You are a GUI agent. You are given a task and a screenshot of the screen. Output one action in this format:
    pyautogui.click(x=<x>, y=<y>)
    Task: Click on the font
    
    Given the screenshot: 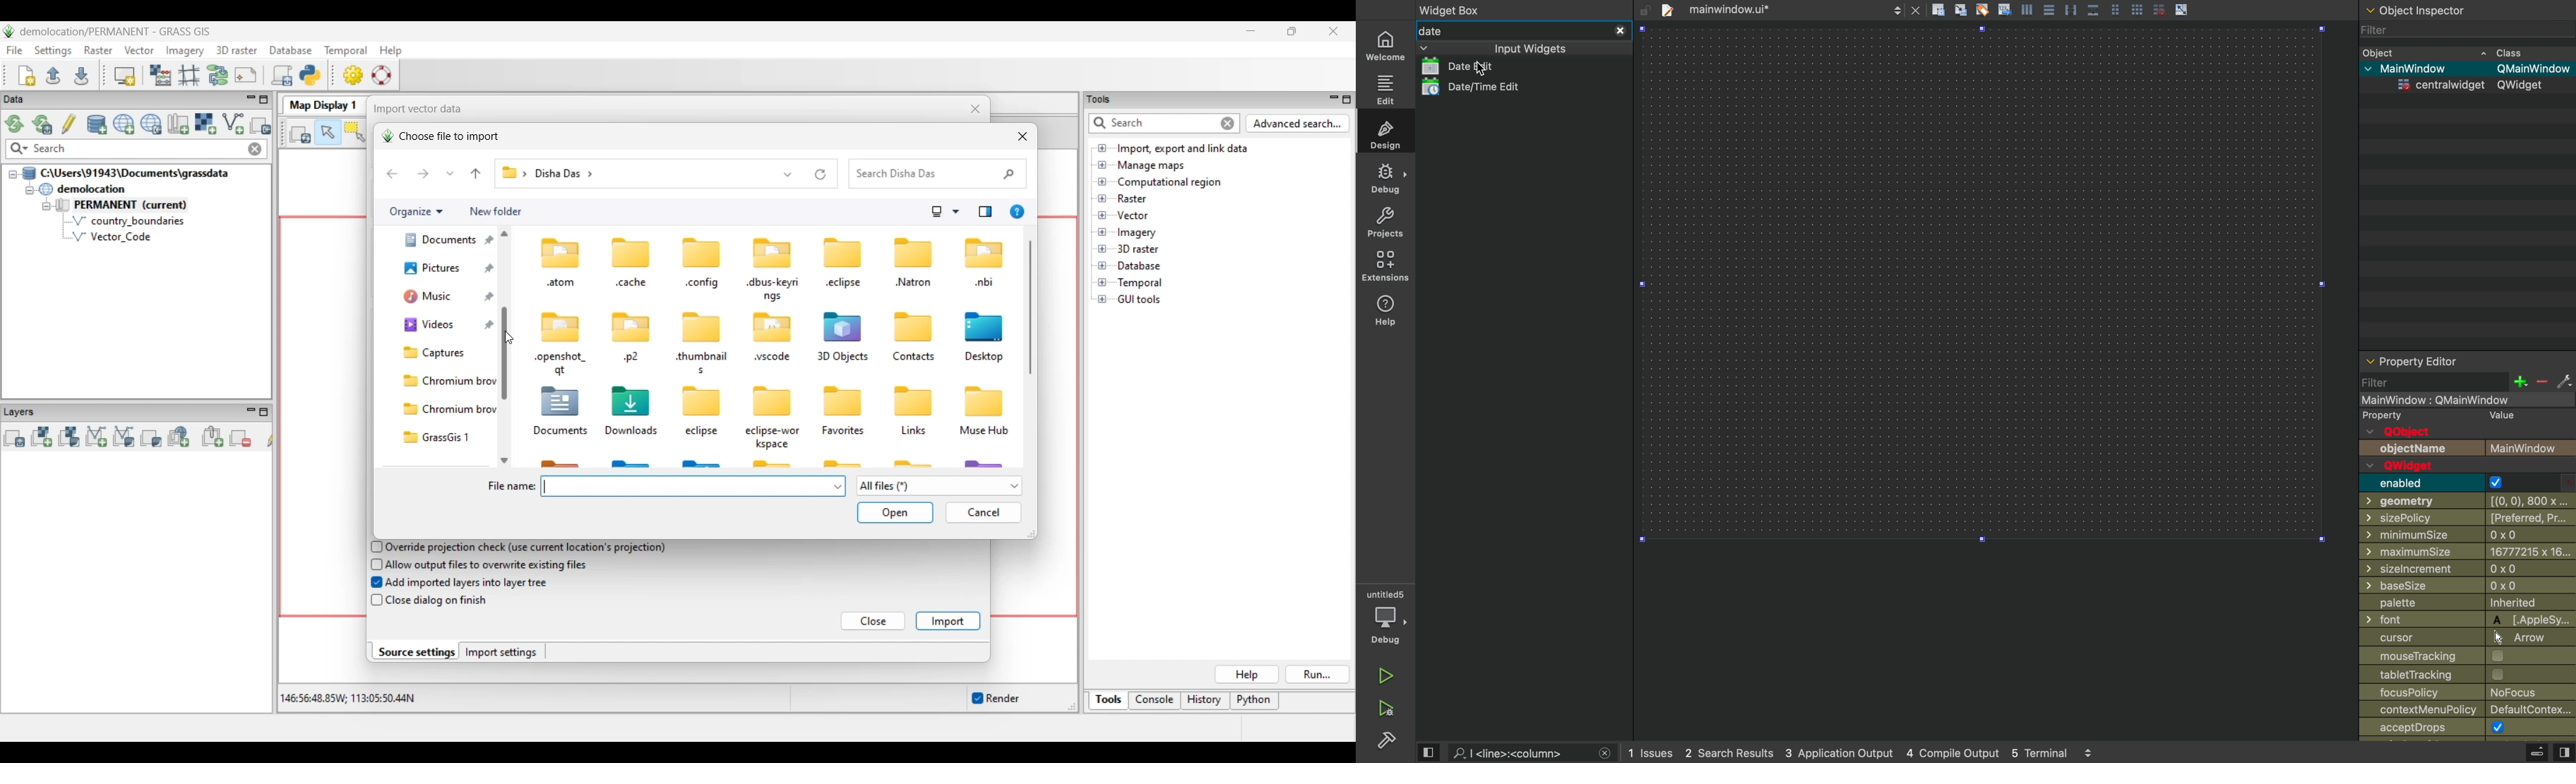 What is the action you would take?
    pyautogui.click(x=2470, y=620)
    